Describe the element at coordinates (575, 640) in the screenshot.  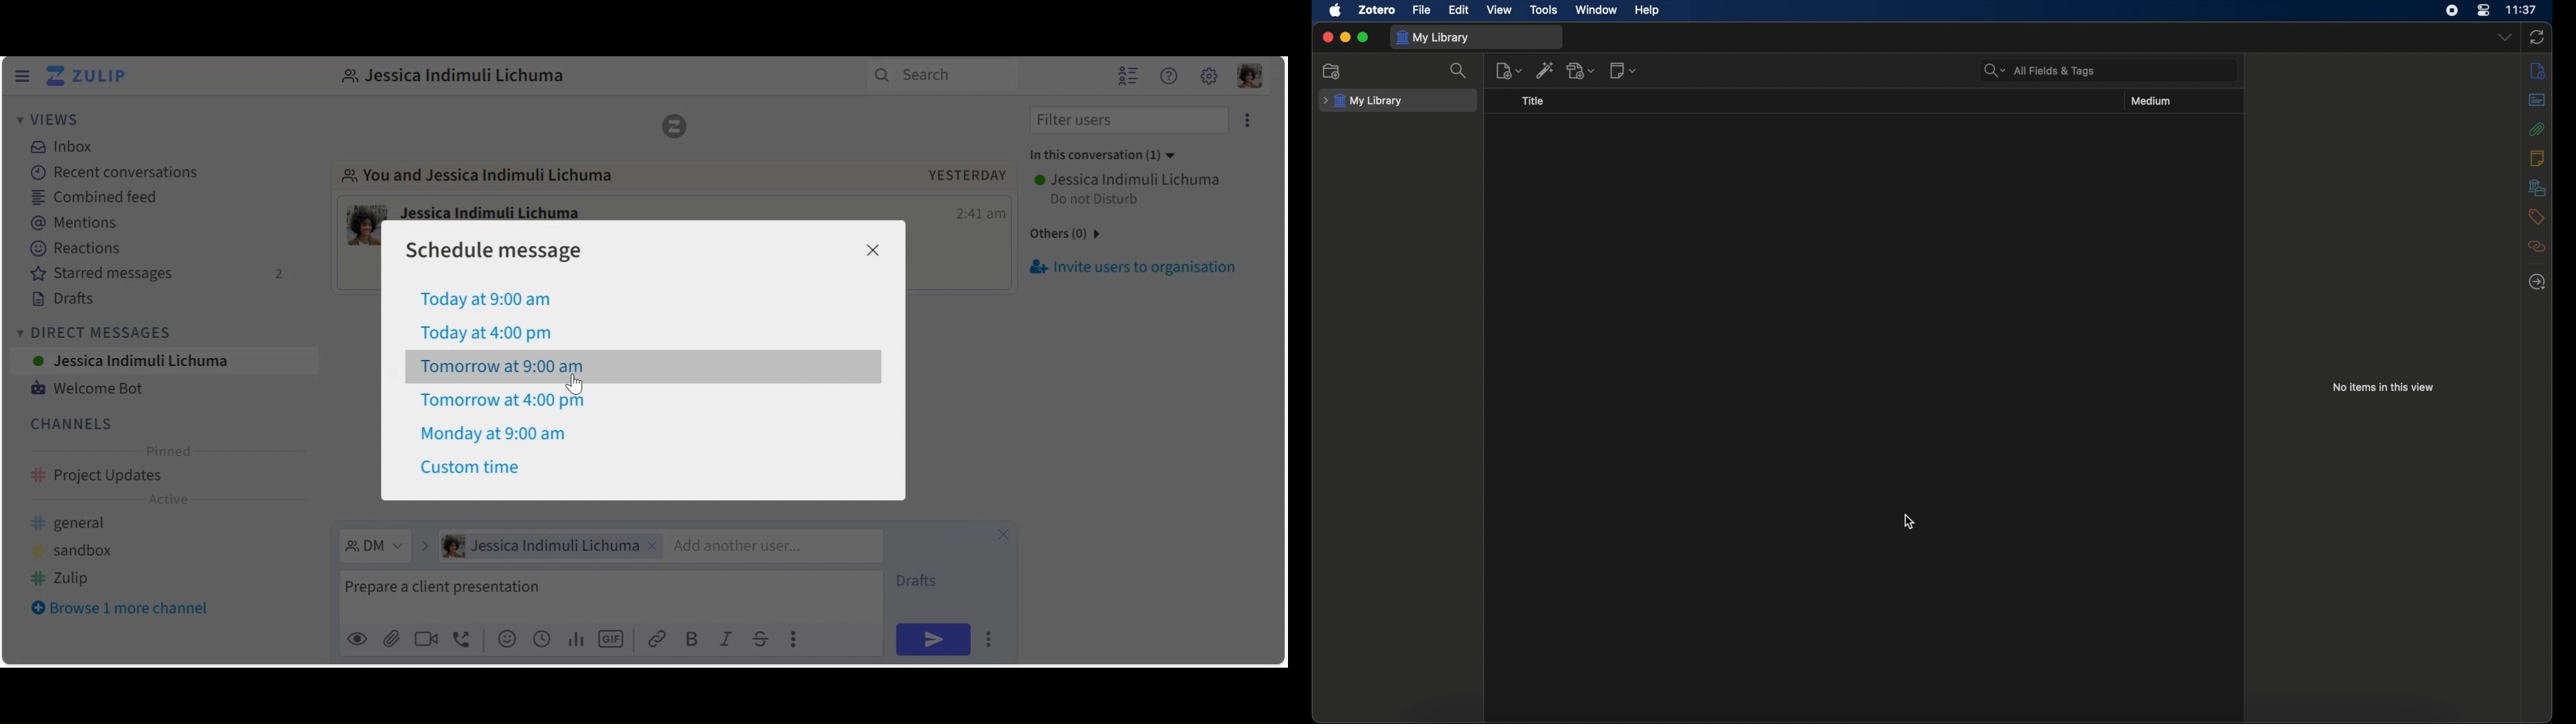
I see `Add polls` at that location.